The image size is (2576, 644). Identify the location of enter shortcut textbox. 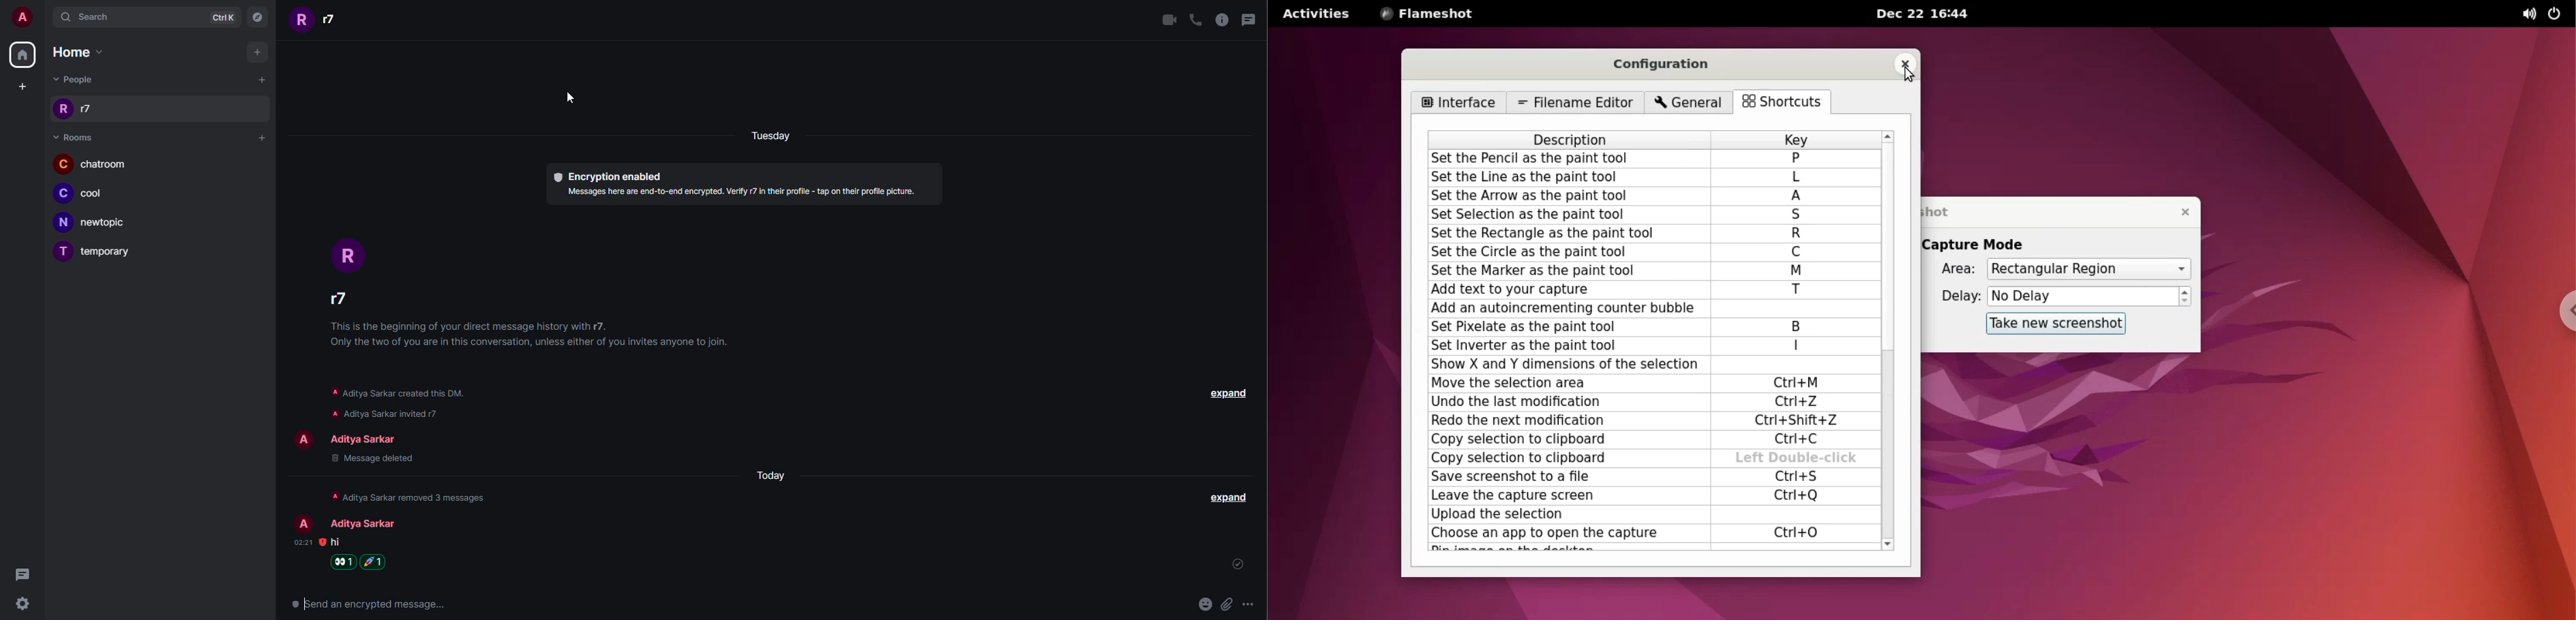
(1788, 515).